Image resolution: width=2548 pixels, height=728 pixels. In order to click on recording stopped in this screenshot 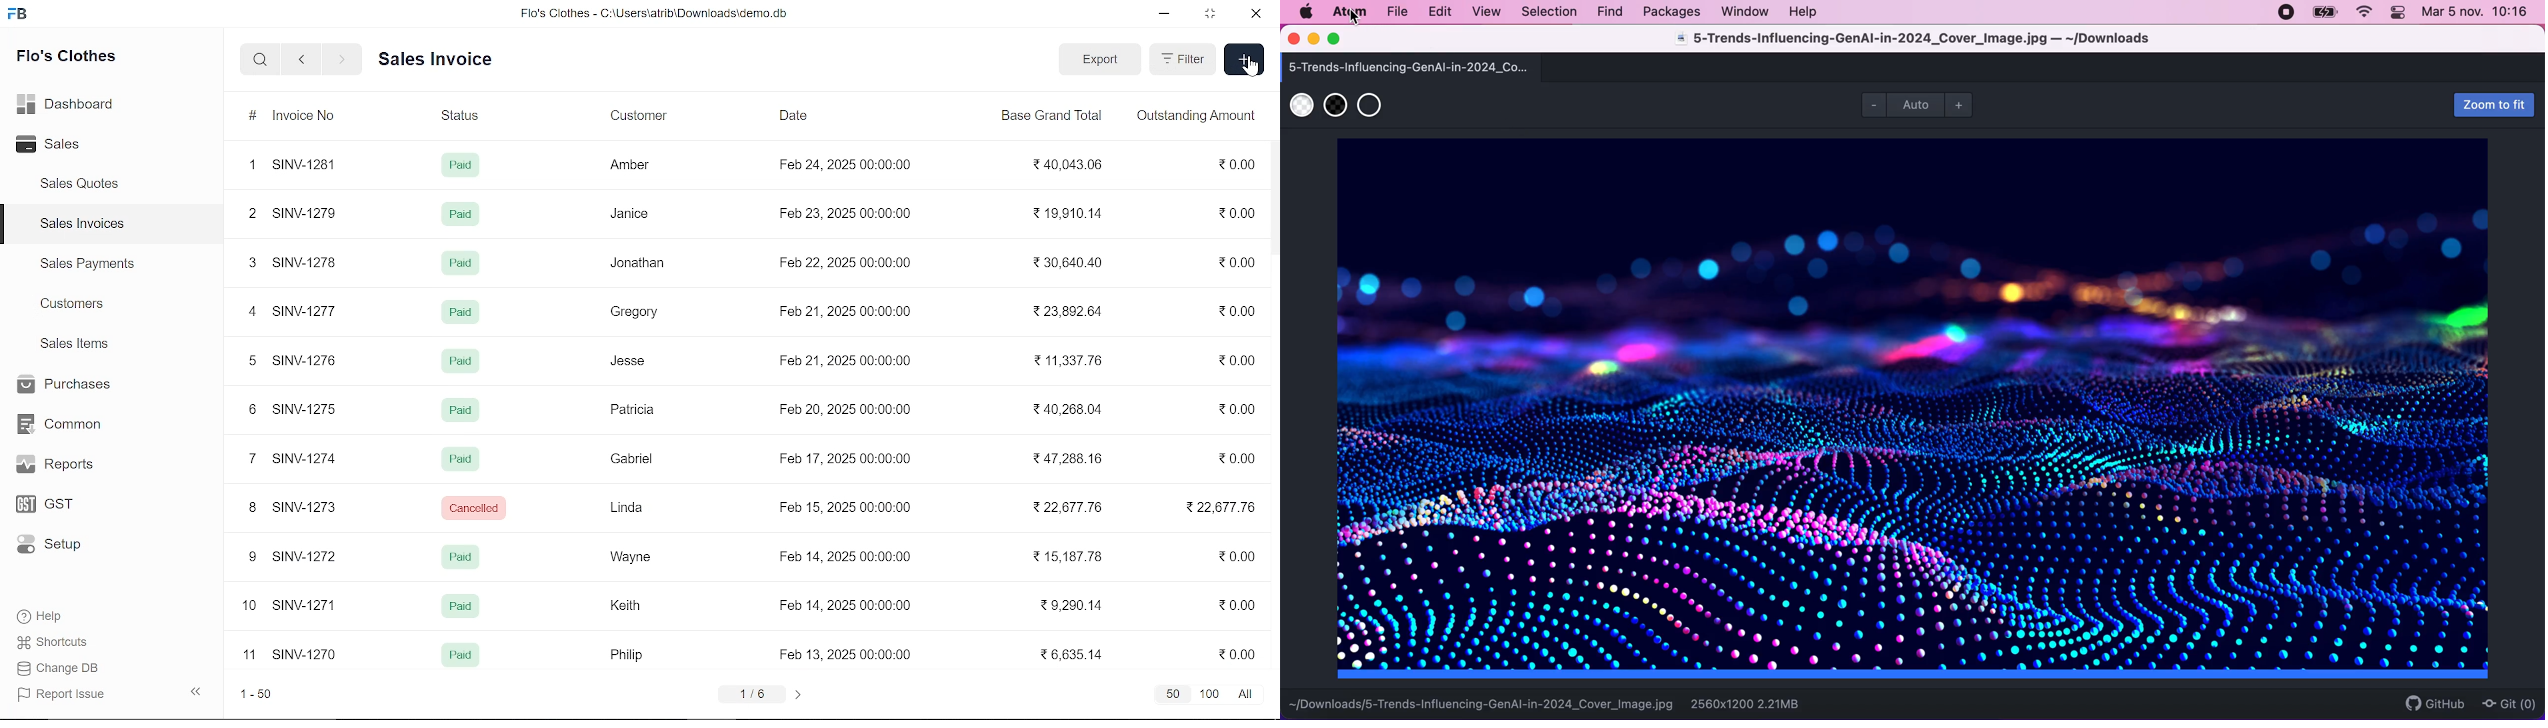, I will do `click(2285, 11)`.